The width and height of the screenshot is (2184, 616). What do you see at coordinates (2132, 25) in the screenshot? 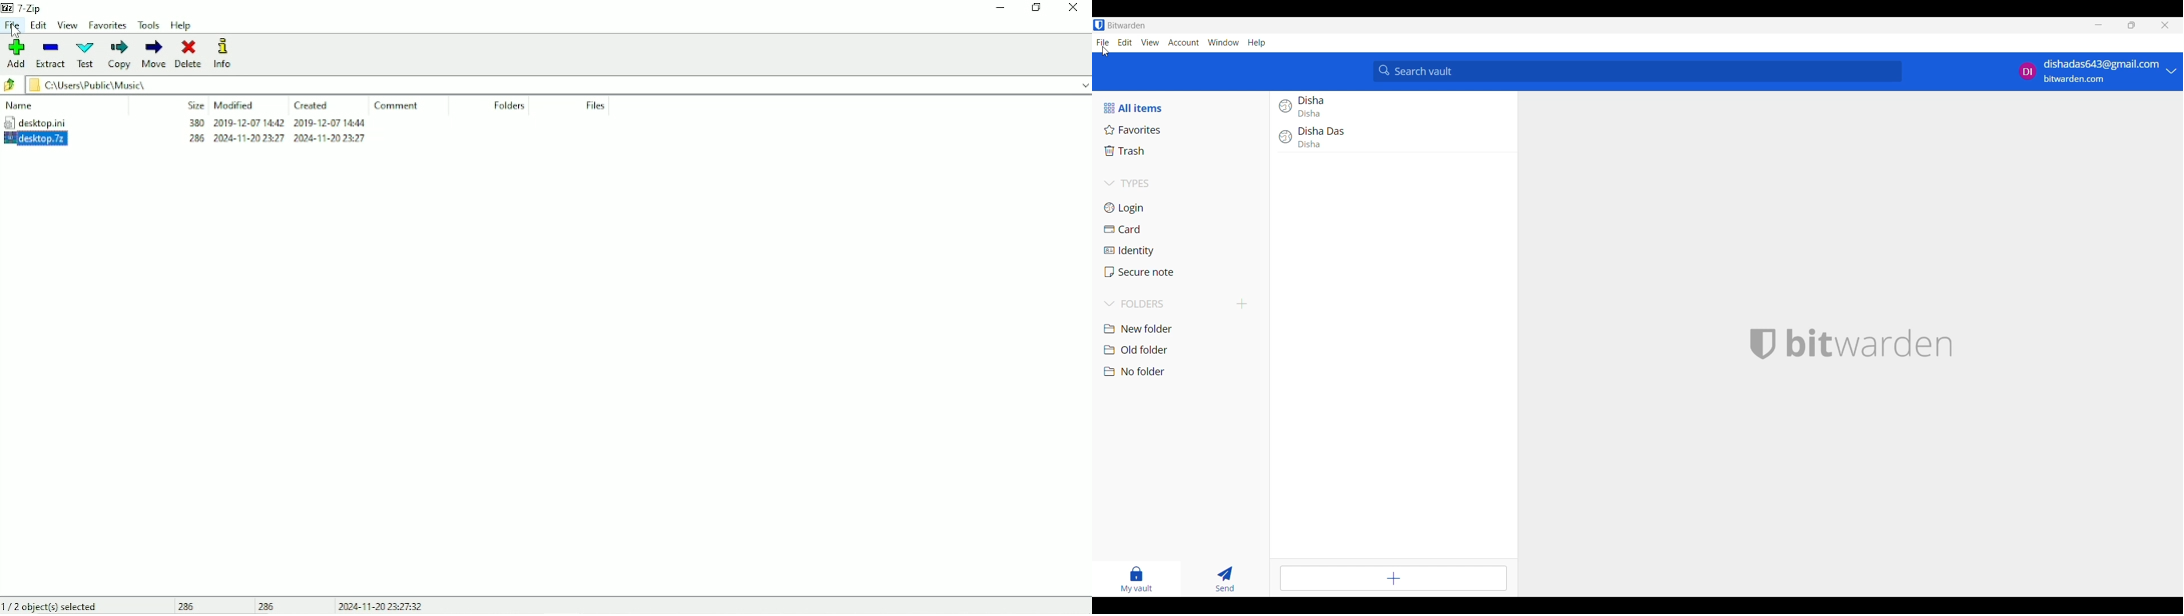
I see `Show interface in a smaller tab` at bounding box center [2132, 25].